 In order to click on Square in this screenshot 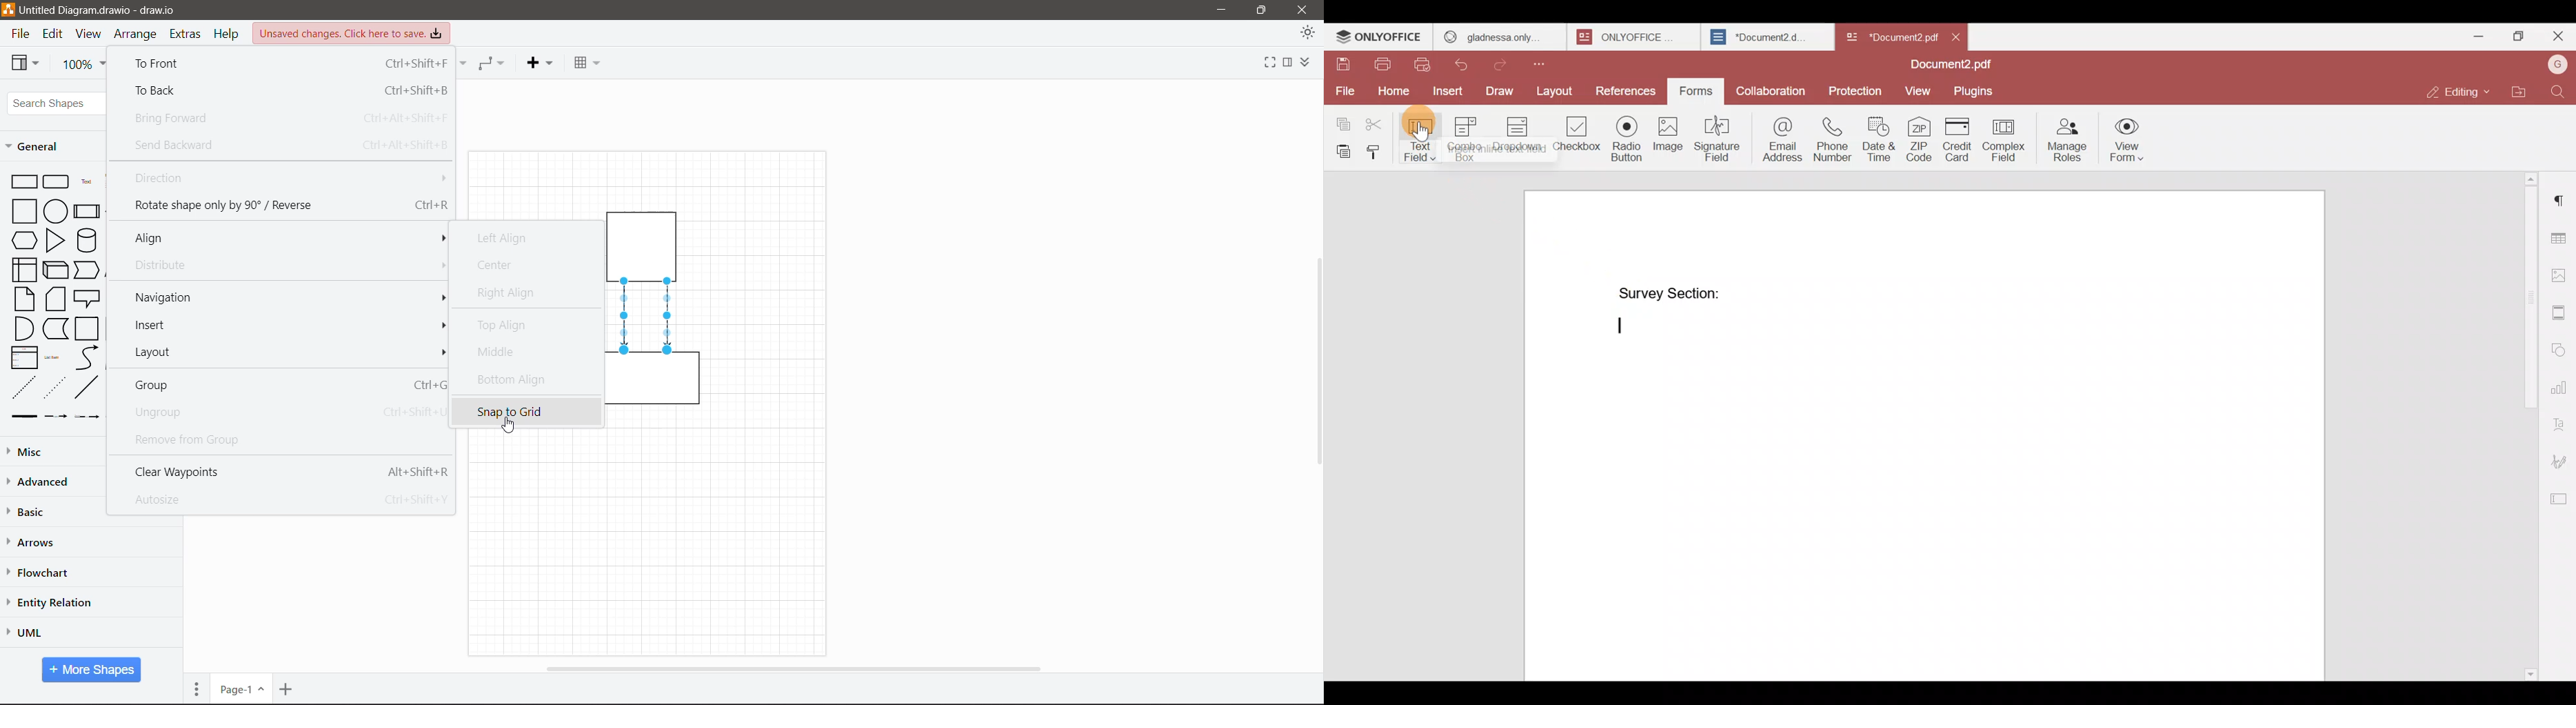, I will do `click(23, 210)`.